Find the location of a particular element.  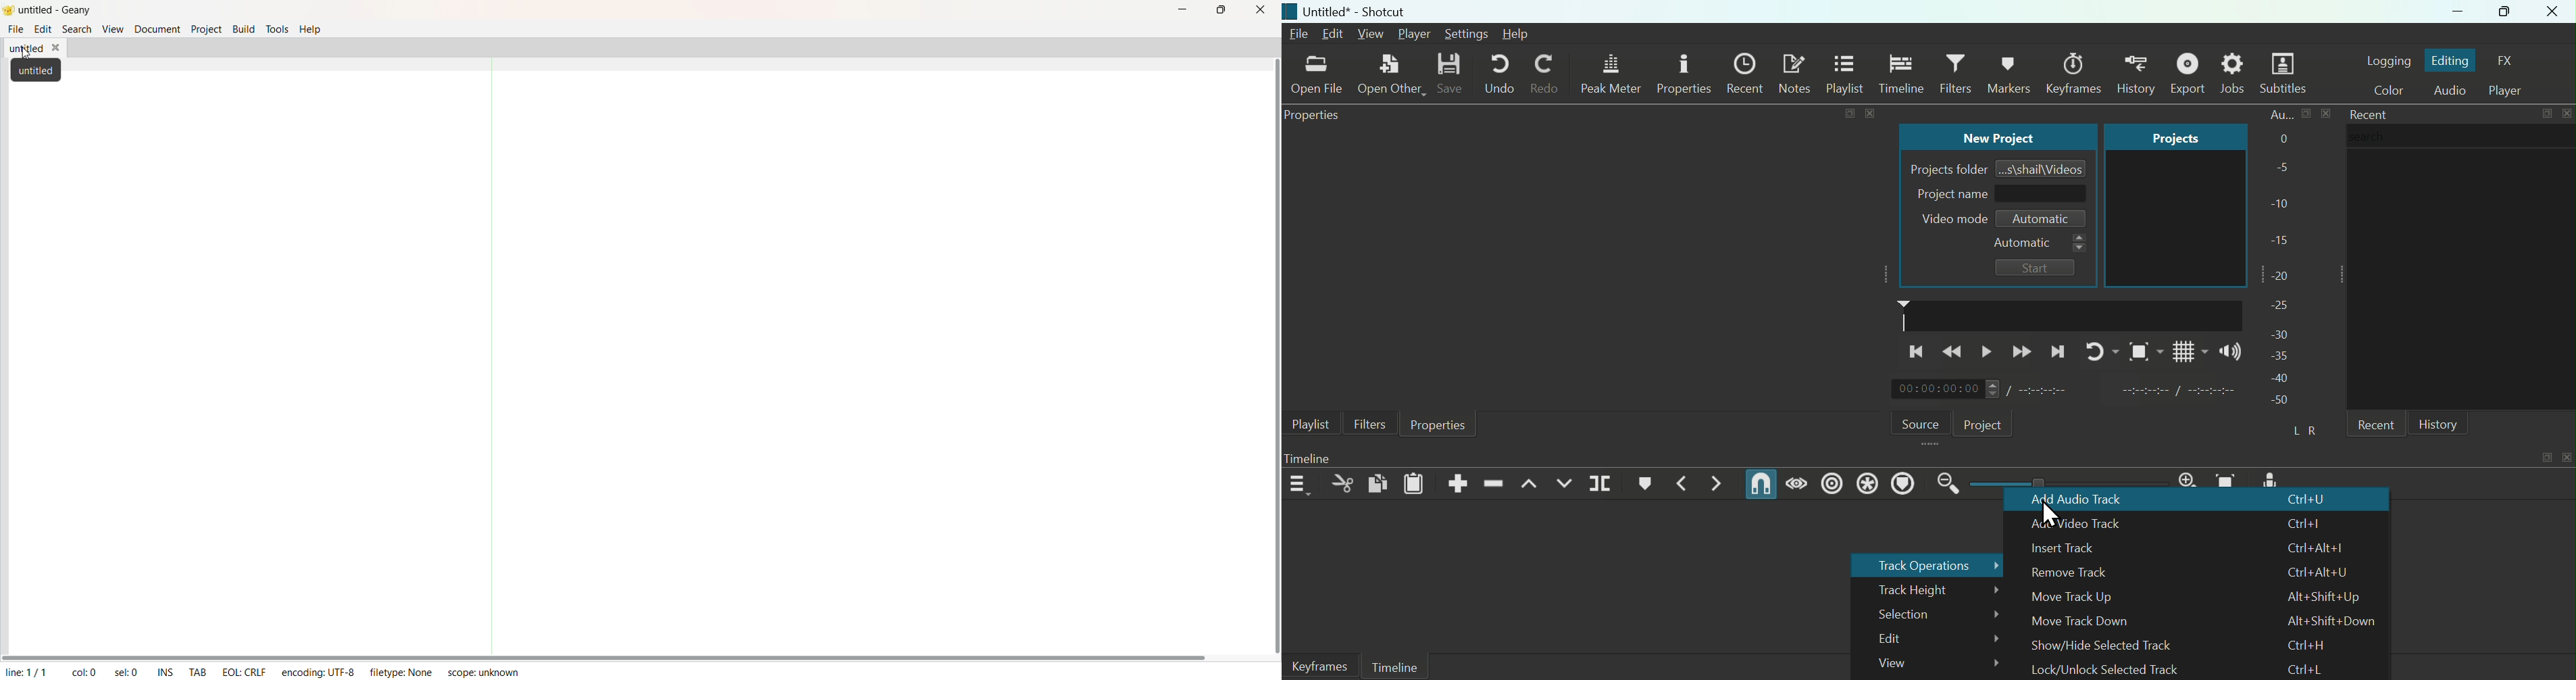

Playlist is located at coordinates (1848, 74).